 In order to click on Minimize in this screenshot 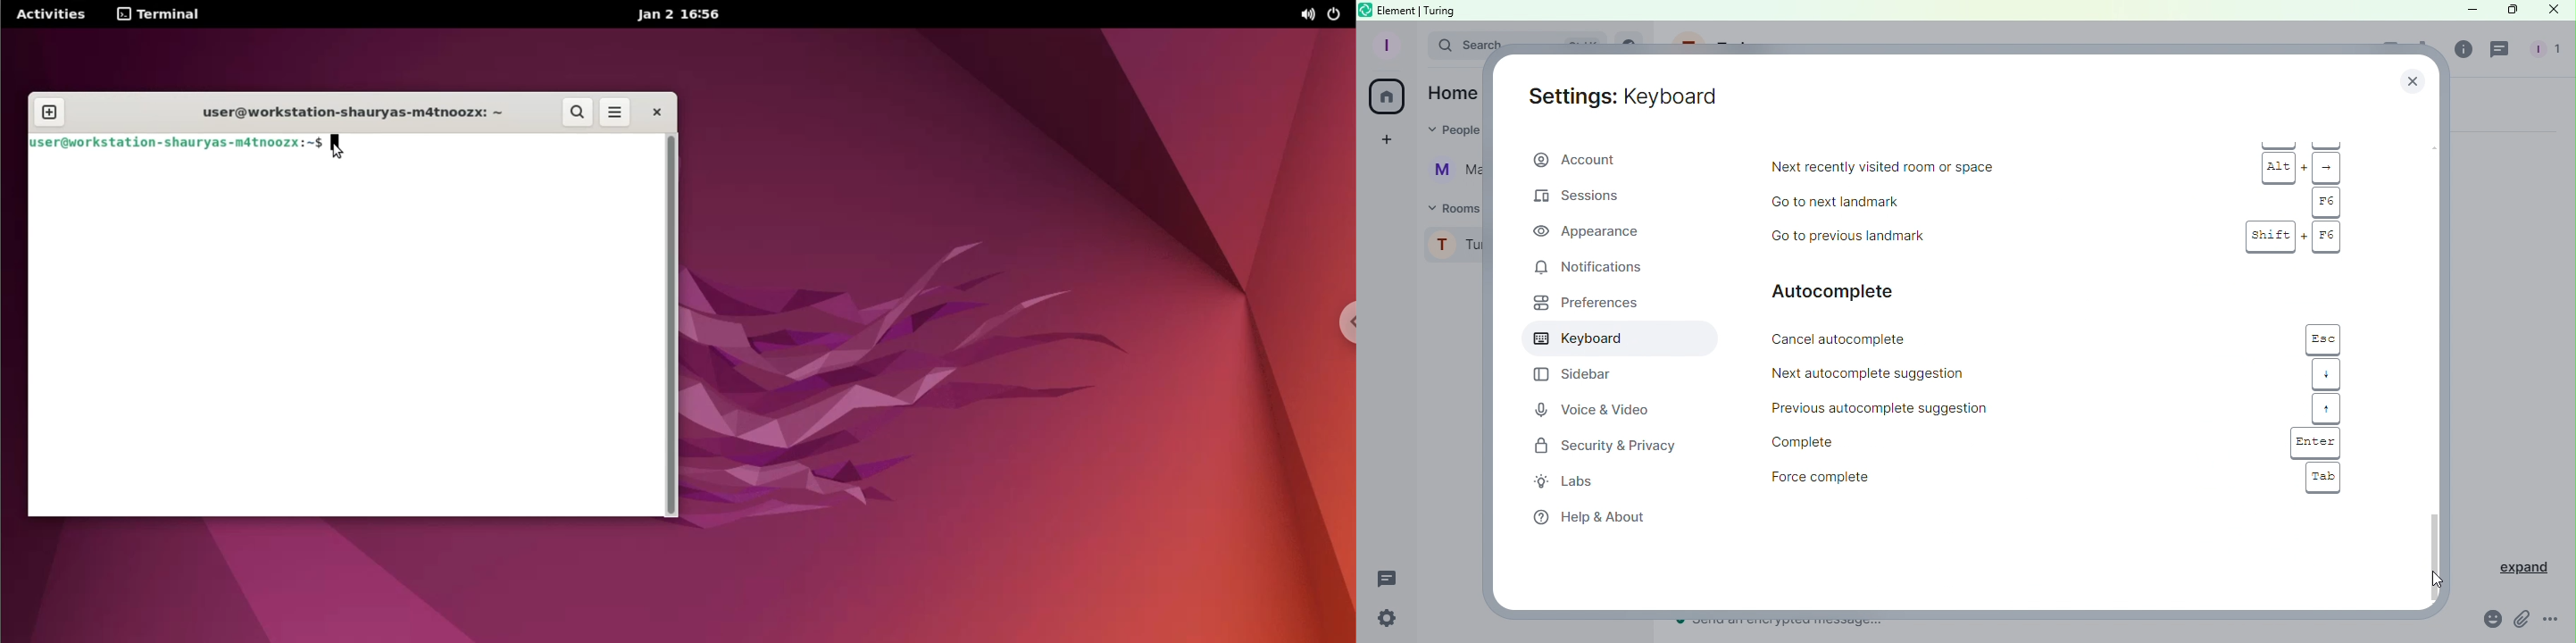, I will do `click(2470, 9)`.